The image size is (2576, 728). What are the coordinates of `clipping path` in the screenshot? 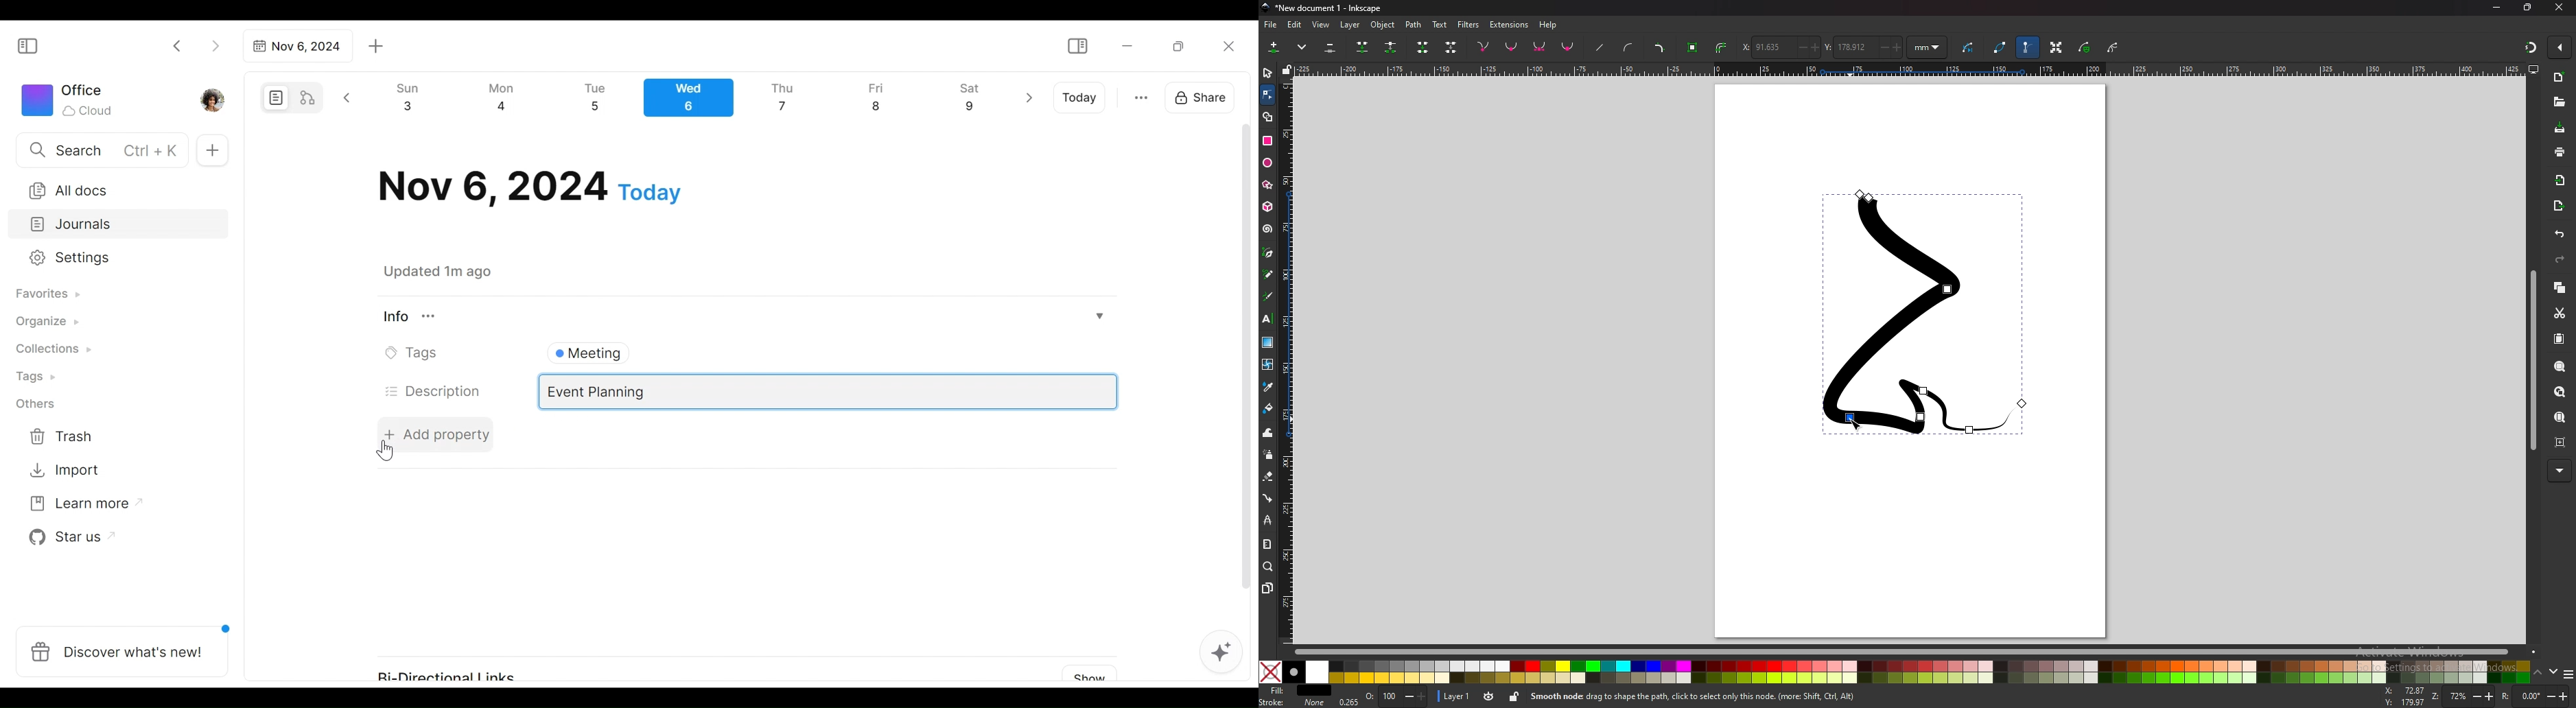 It's located at (2113, 47).